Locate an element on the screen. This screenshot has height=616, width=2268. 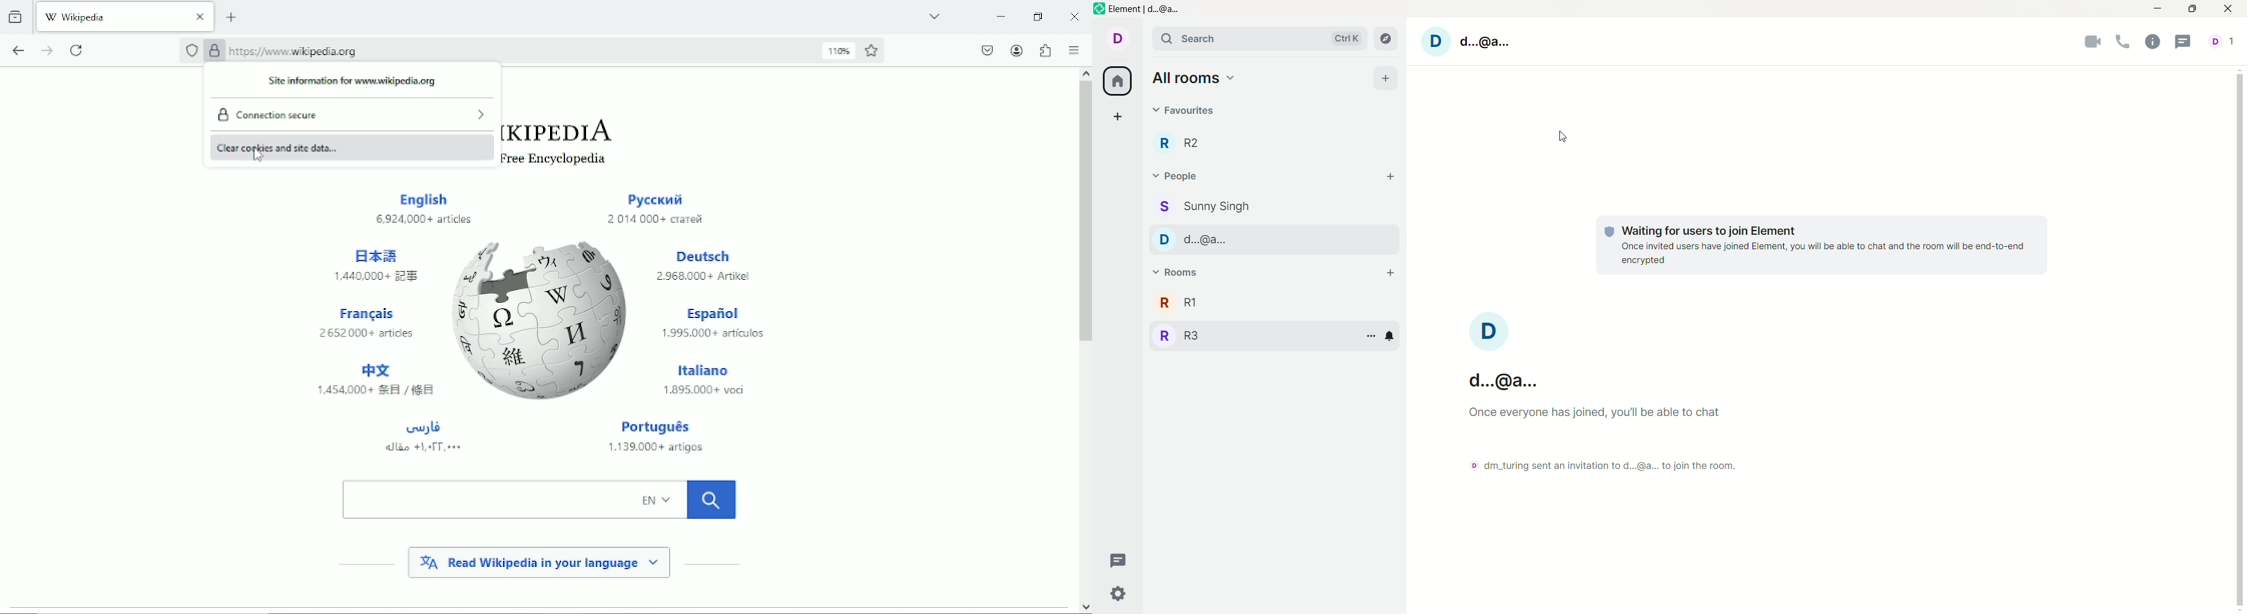
list all tabs is located at coordinates (933, 15).